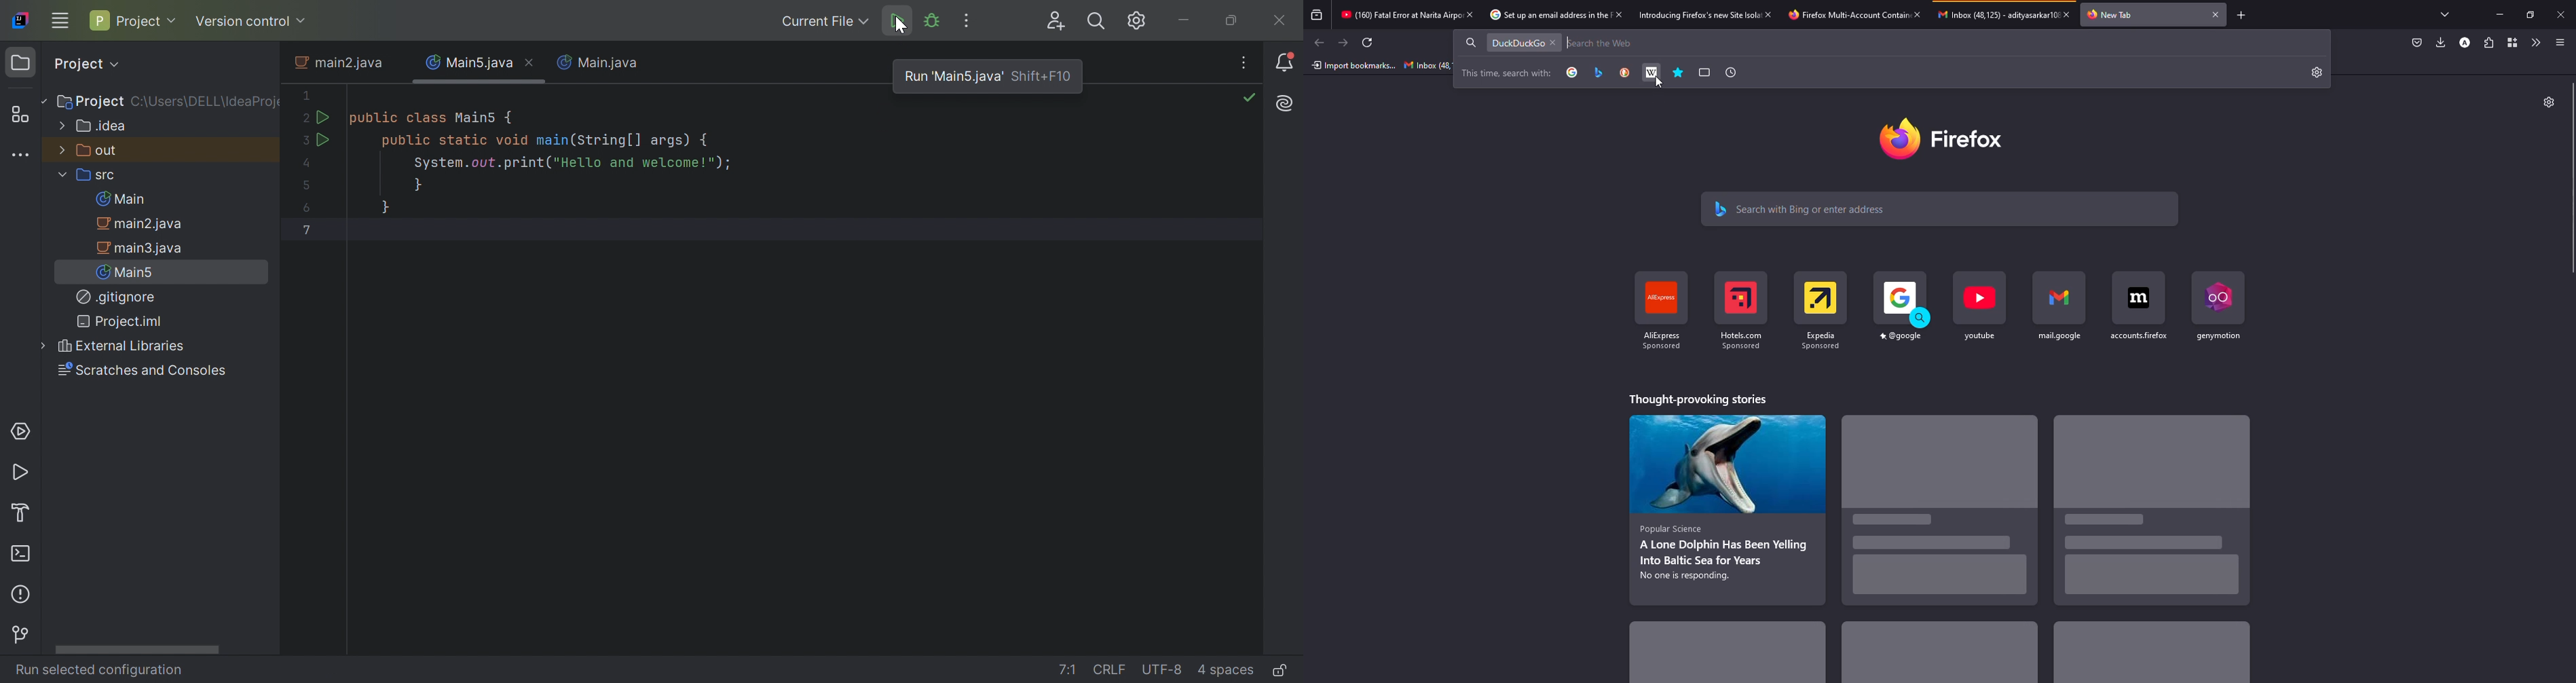 The width and height of the screenshot is (2576, 700). I want to click on tab, so click(1539, 15).